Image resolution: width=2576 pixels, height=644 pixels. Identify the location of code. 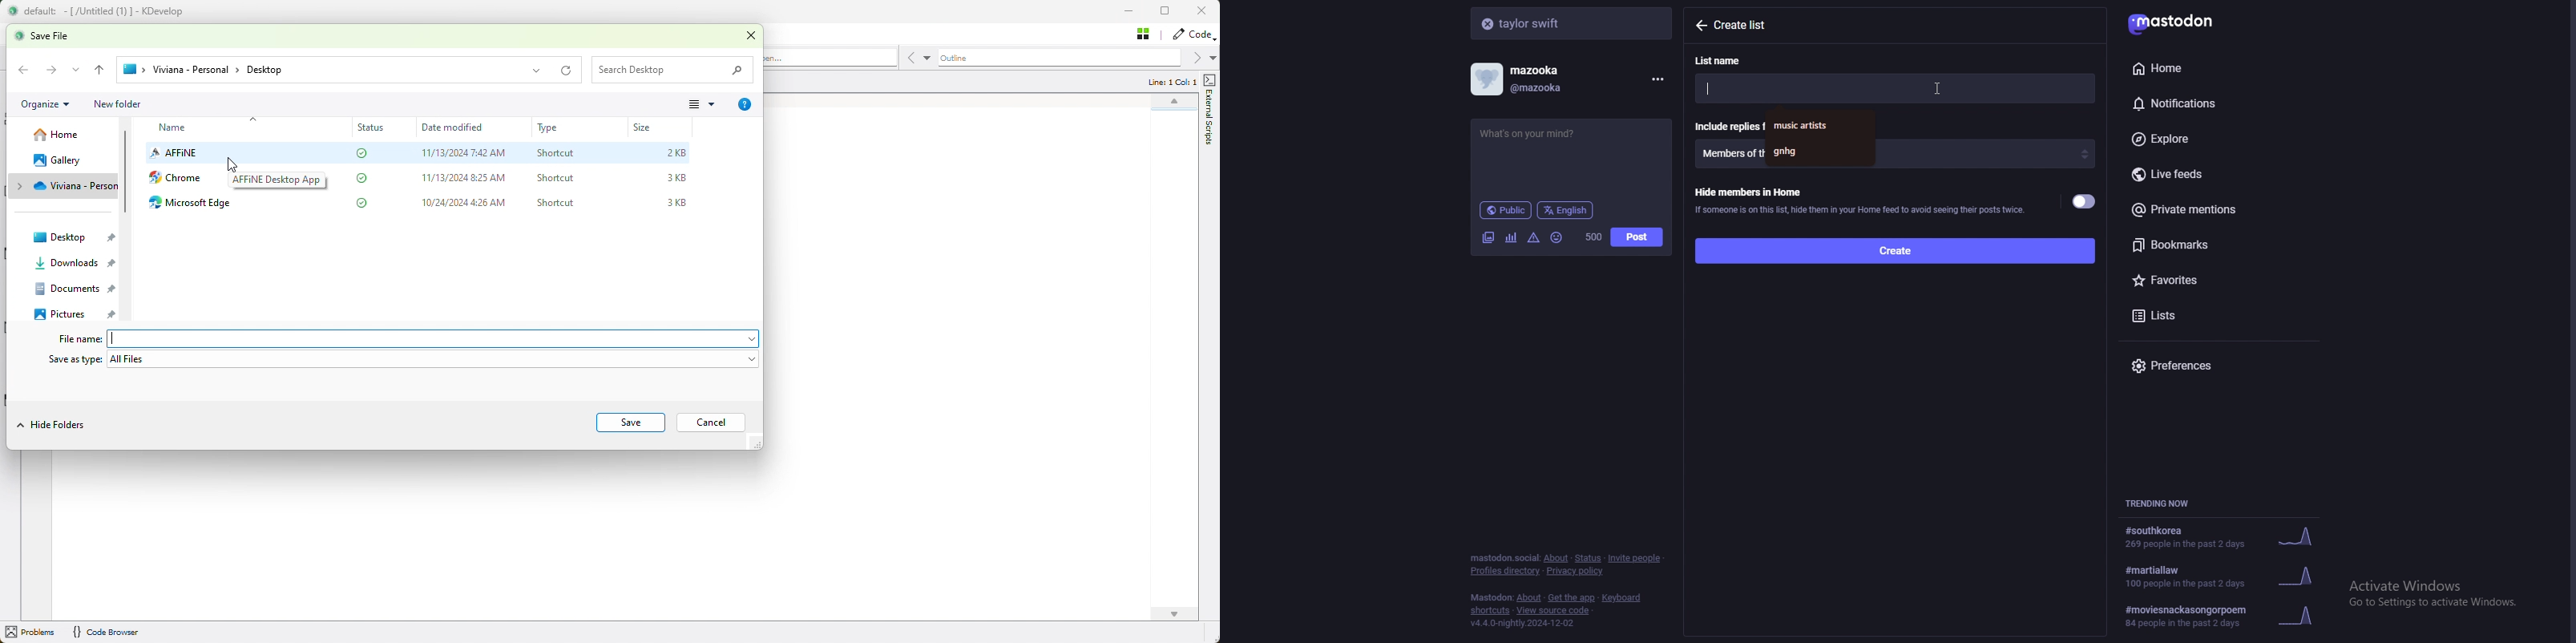
(1192, 34).